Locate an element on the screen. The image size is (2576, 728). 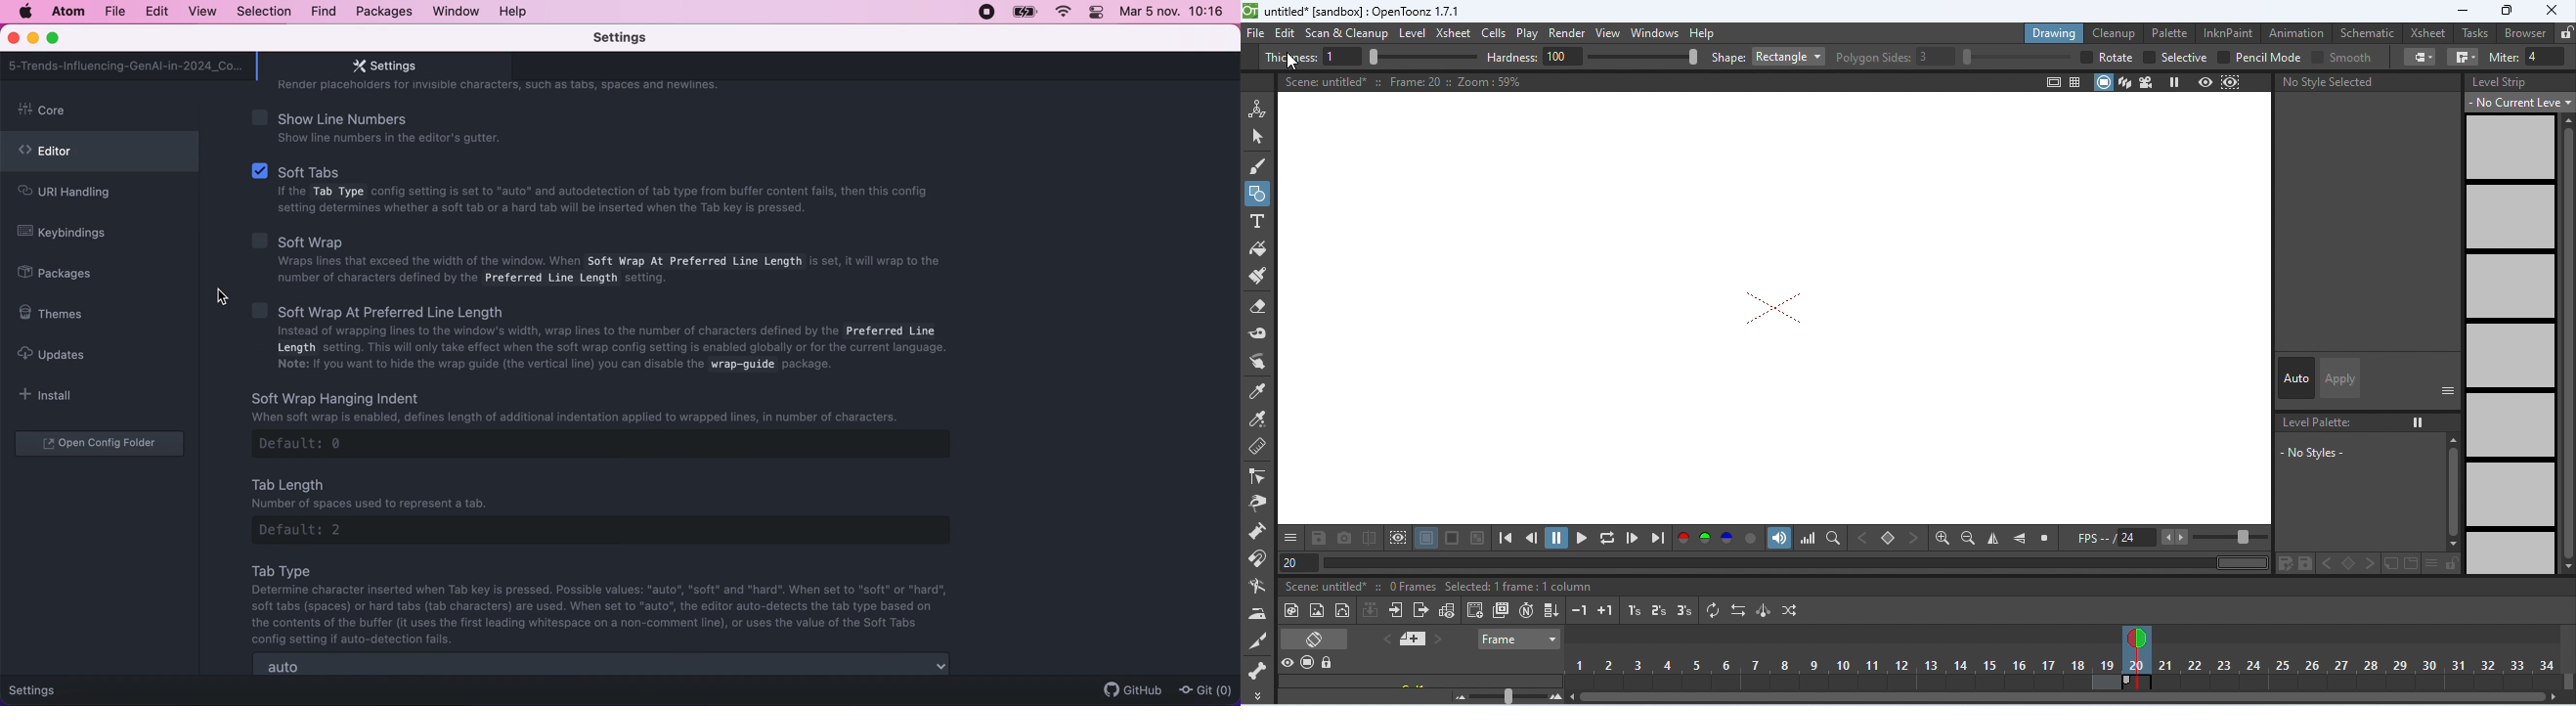
hardness is located at coordinates (1593, 57).